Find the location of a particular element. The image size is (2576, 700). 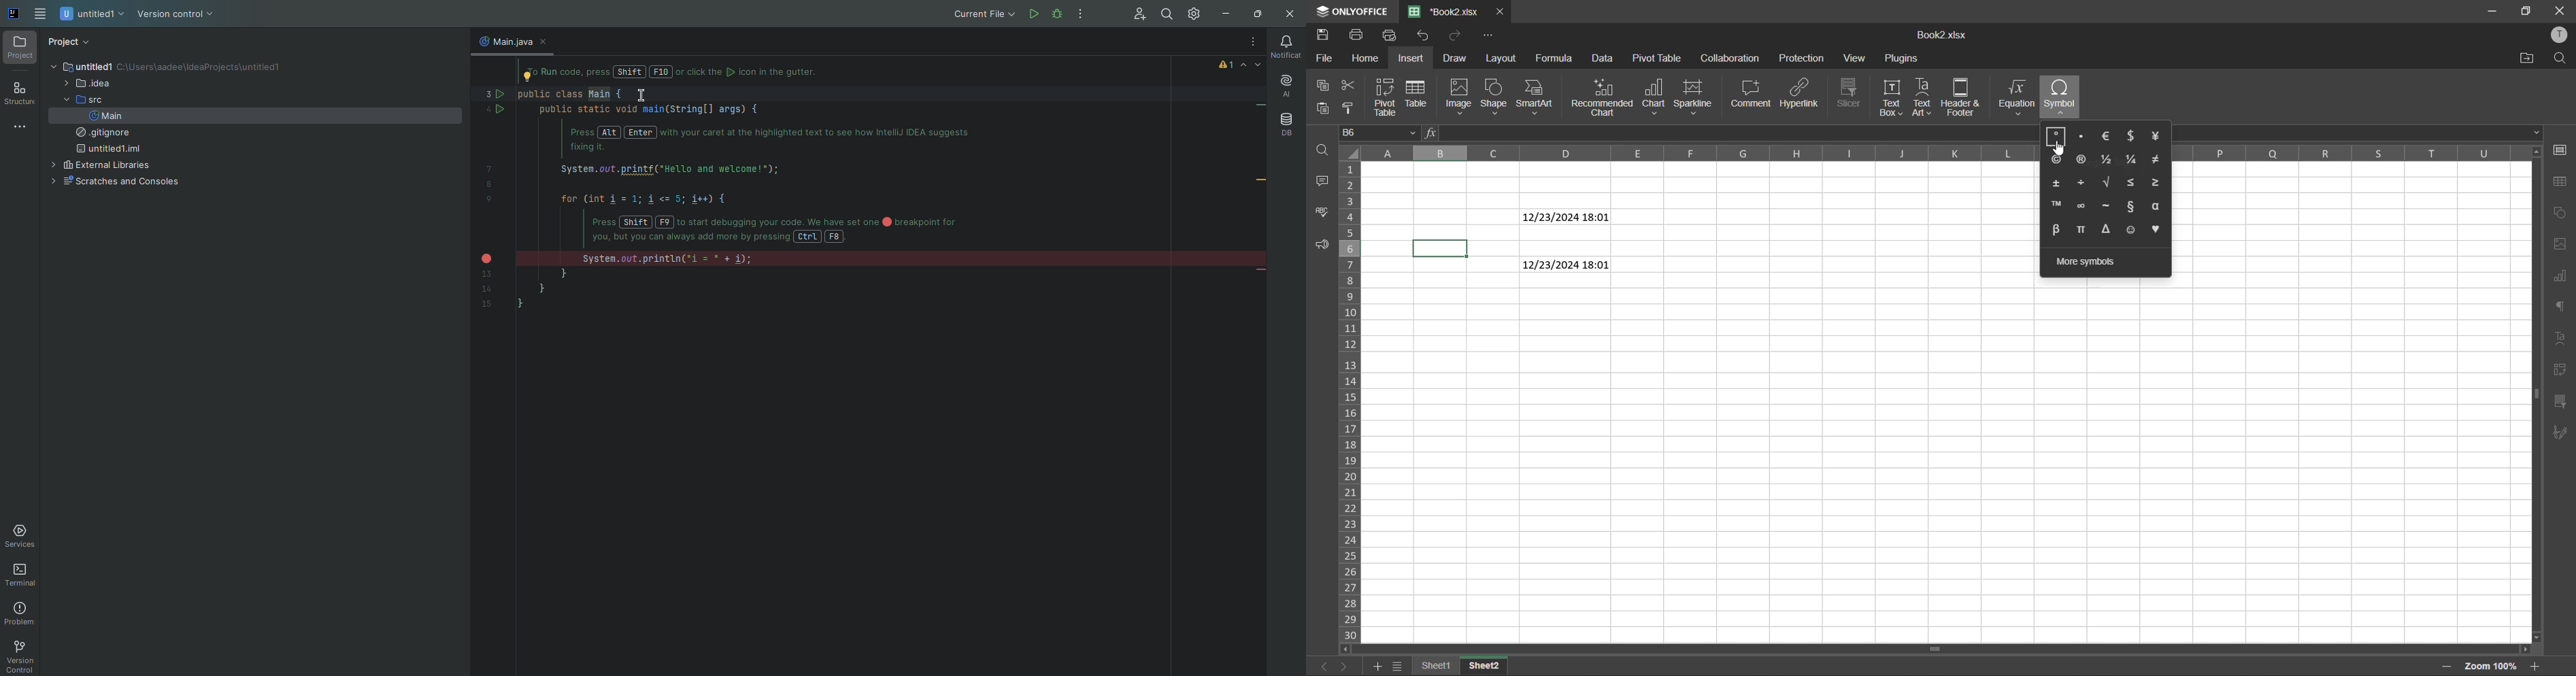

paste is located at coordinates (1325, 108).